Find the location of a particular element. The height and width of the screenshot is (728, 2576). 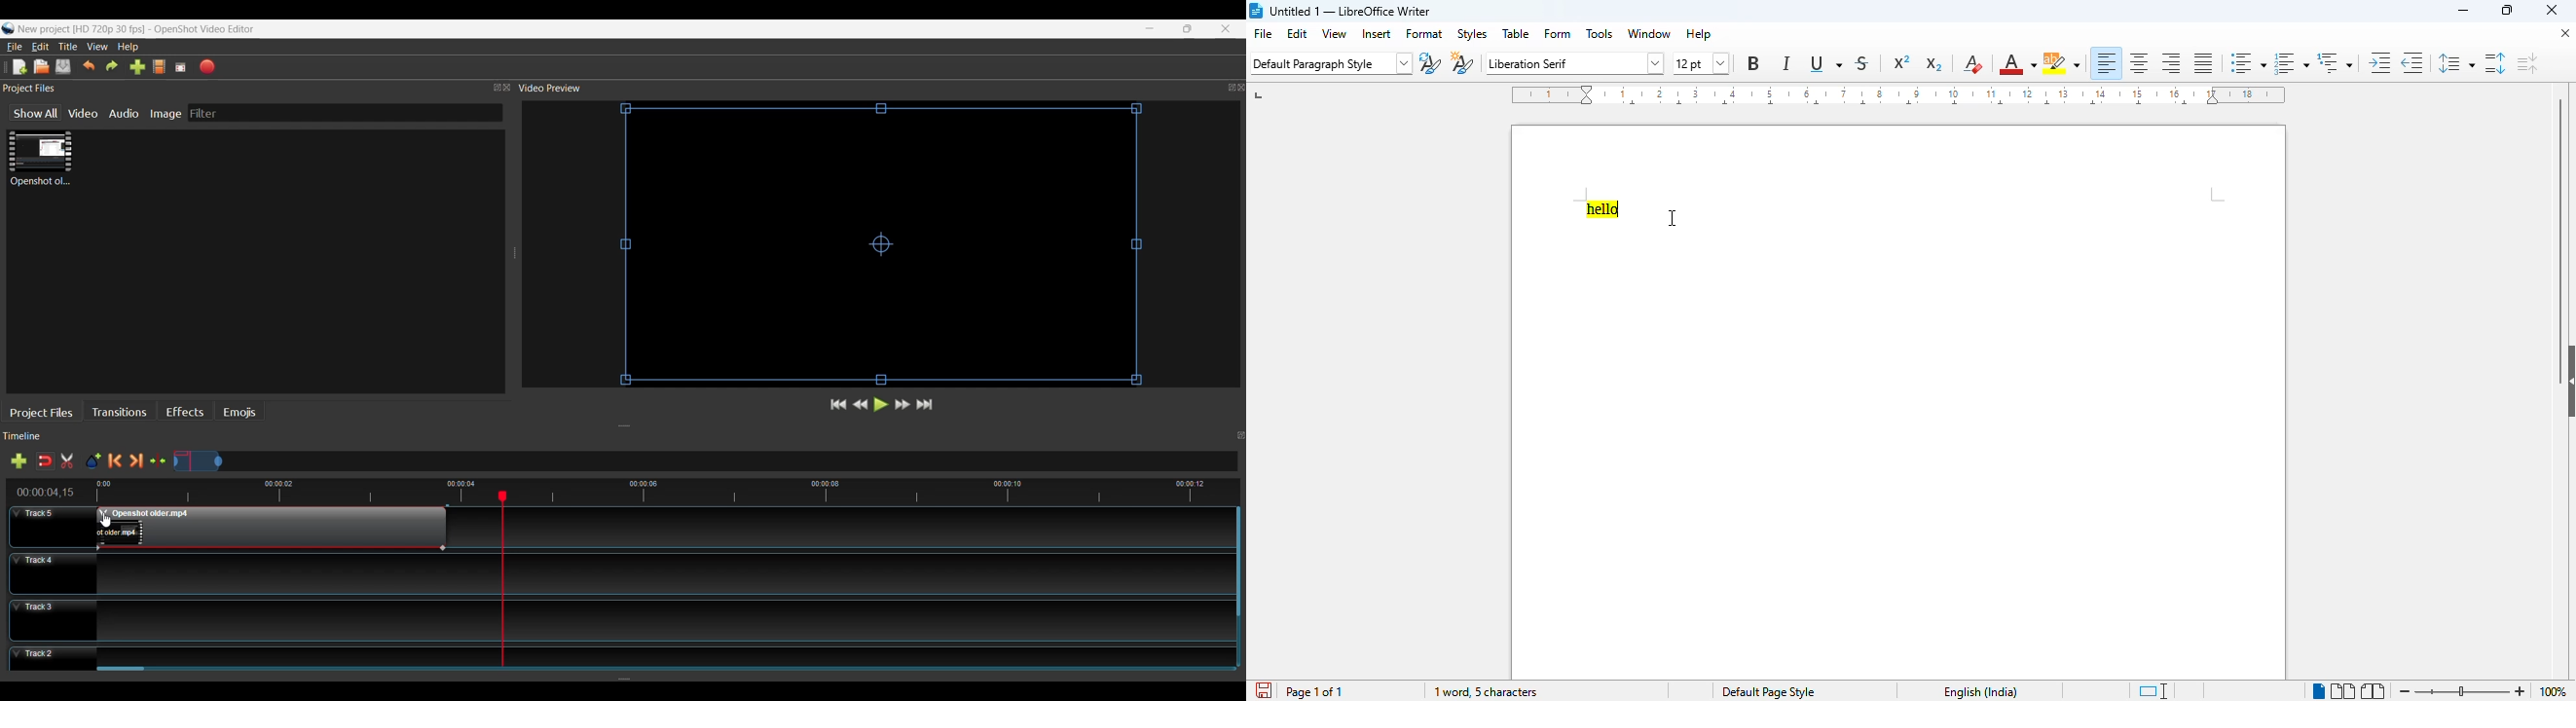

Show All is located at coordinates (31, 114).